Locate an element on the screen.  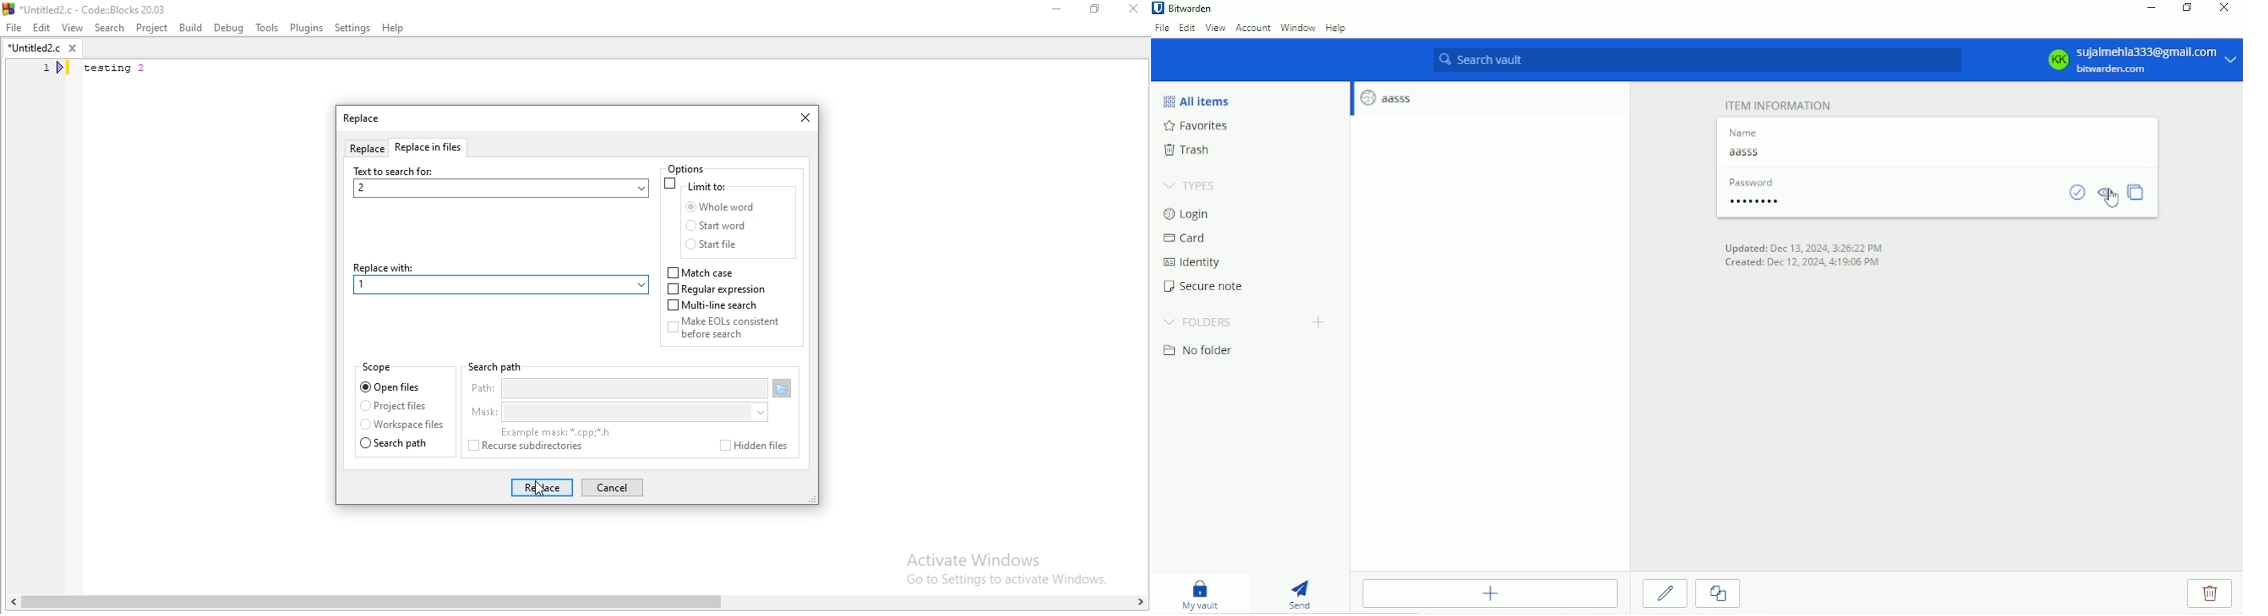
Copy password is located at coordinates (2140, 192).